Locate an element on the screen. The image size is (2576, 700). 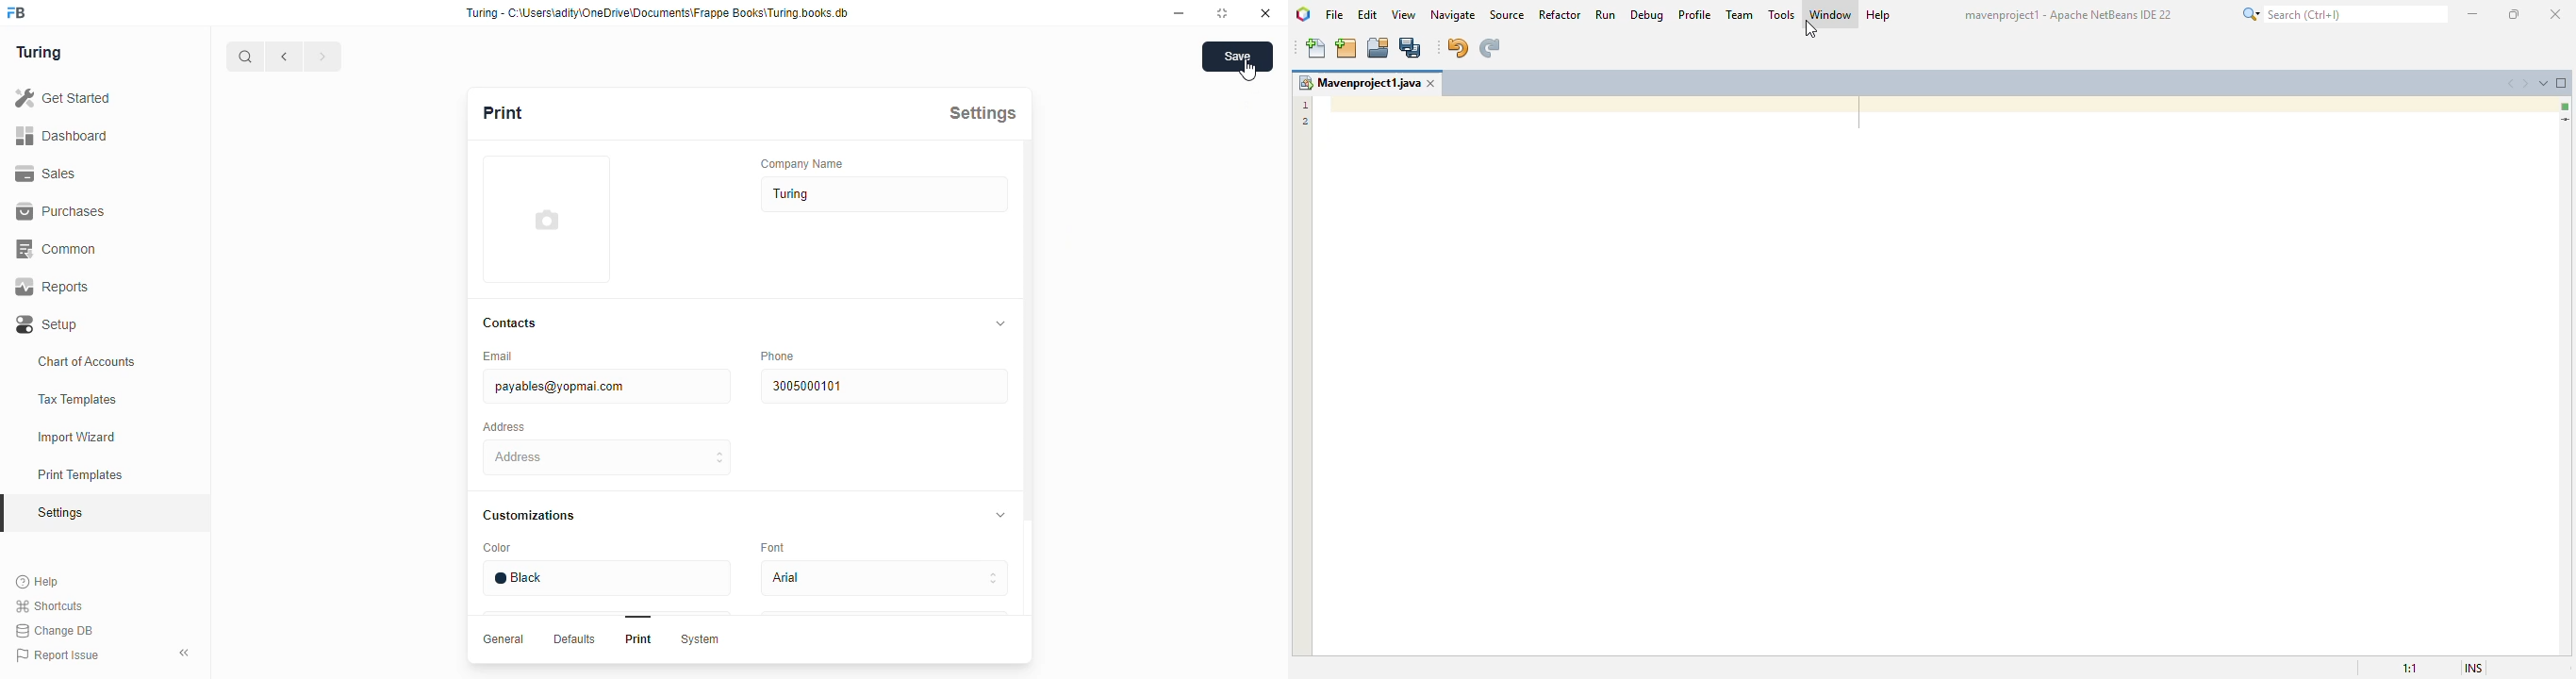
Sales is located at coordinates (92, 172).